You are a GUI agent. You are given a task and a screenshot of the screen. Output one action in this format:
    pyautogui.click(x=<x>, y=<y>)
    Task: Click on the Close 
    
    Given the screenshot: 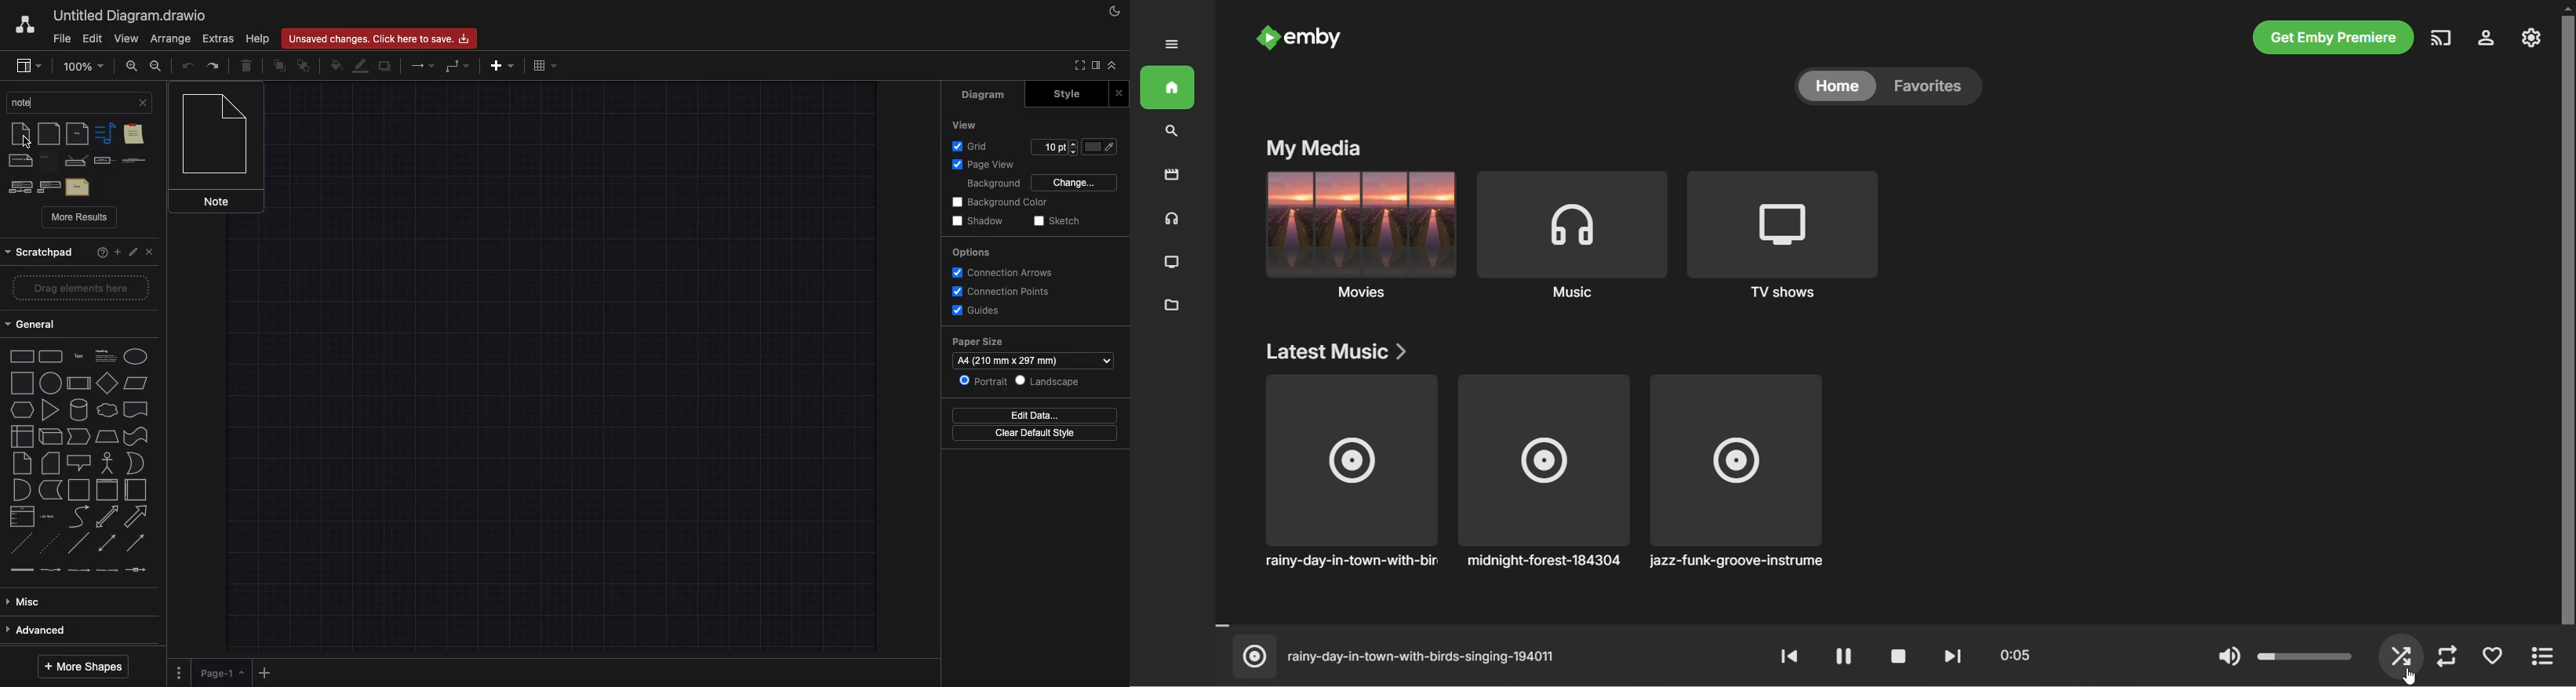 What is the action you would take?
    pyautogui.click(x=1121, y=92)
    